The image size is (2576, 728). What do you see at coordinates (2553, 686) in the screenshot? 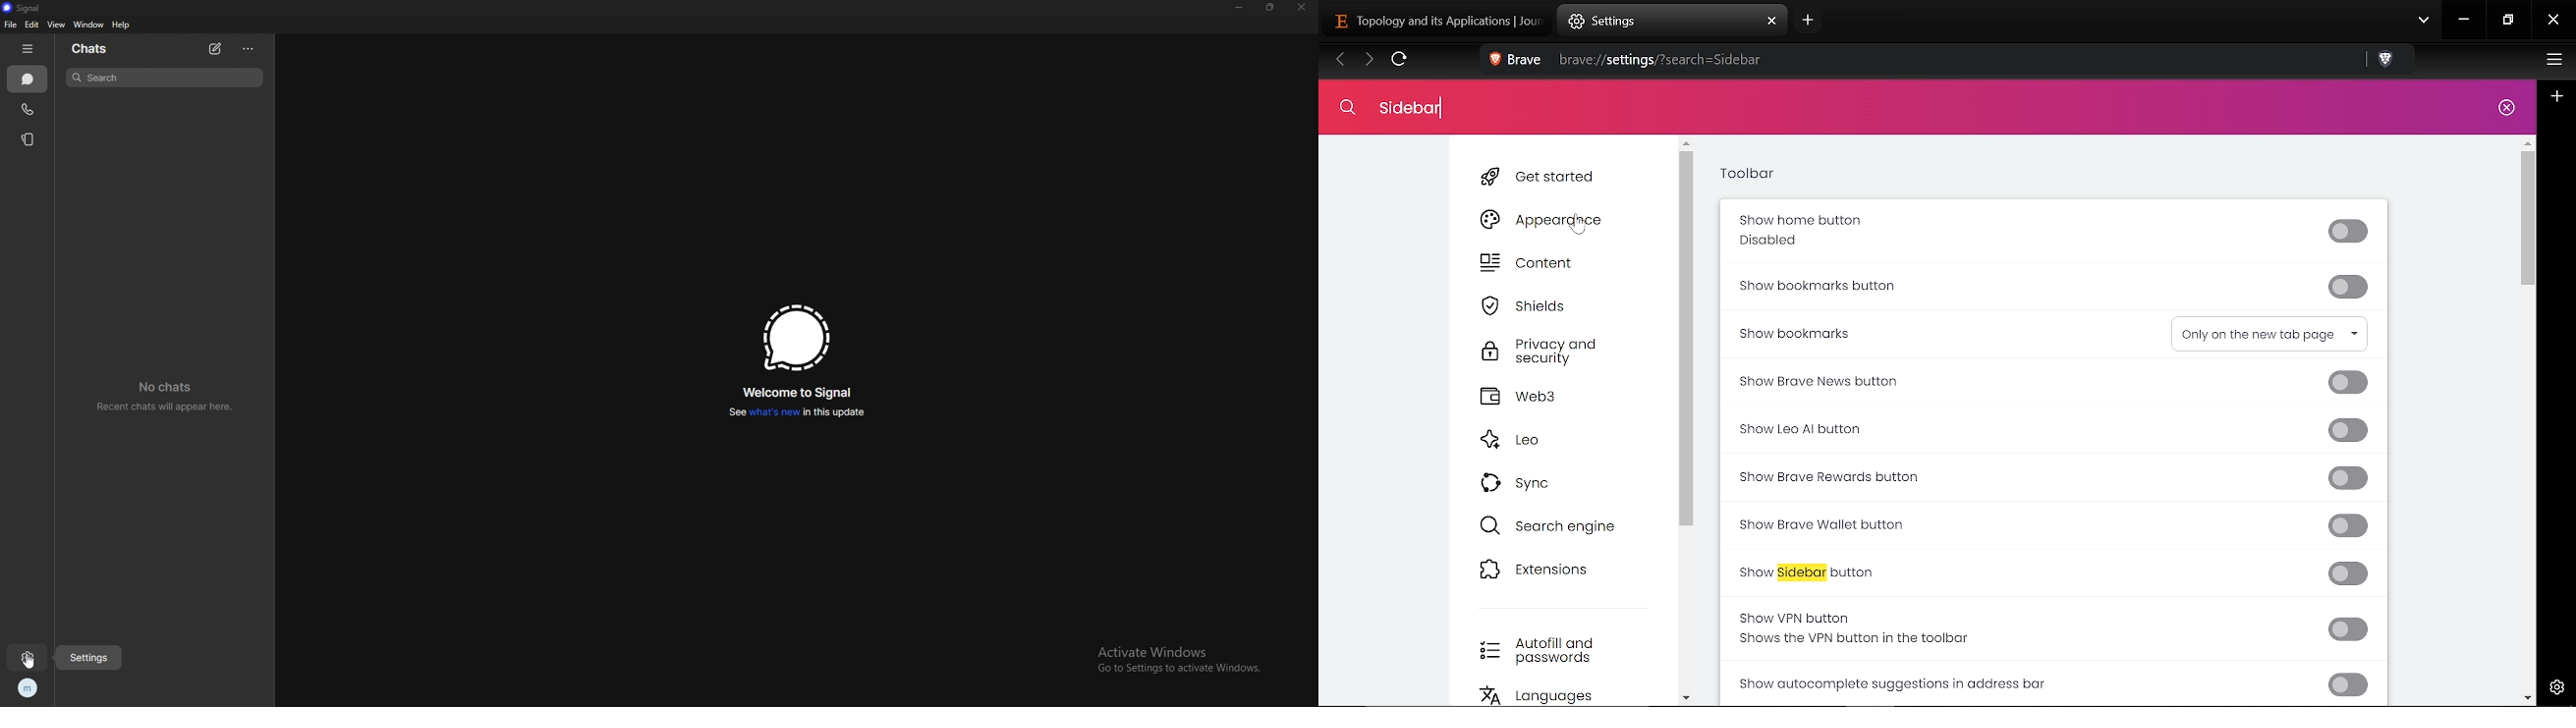
I see `Settings` at bounding box center [2553, 686].